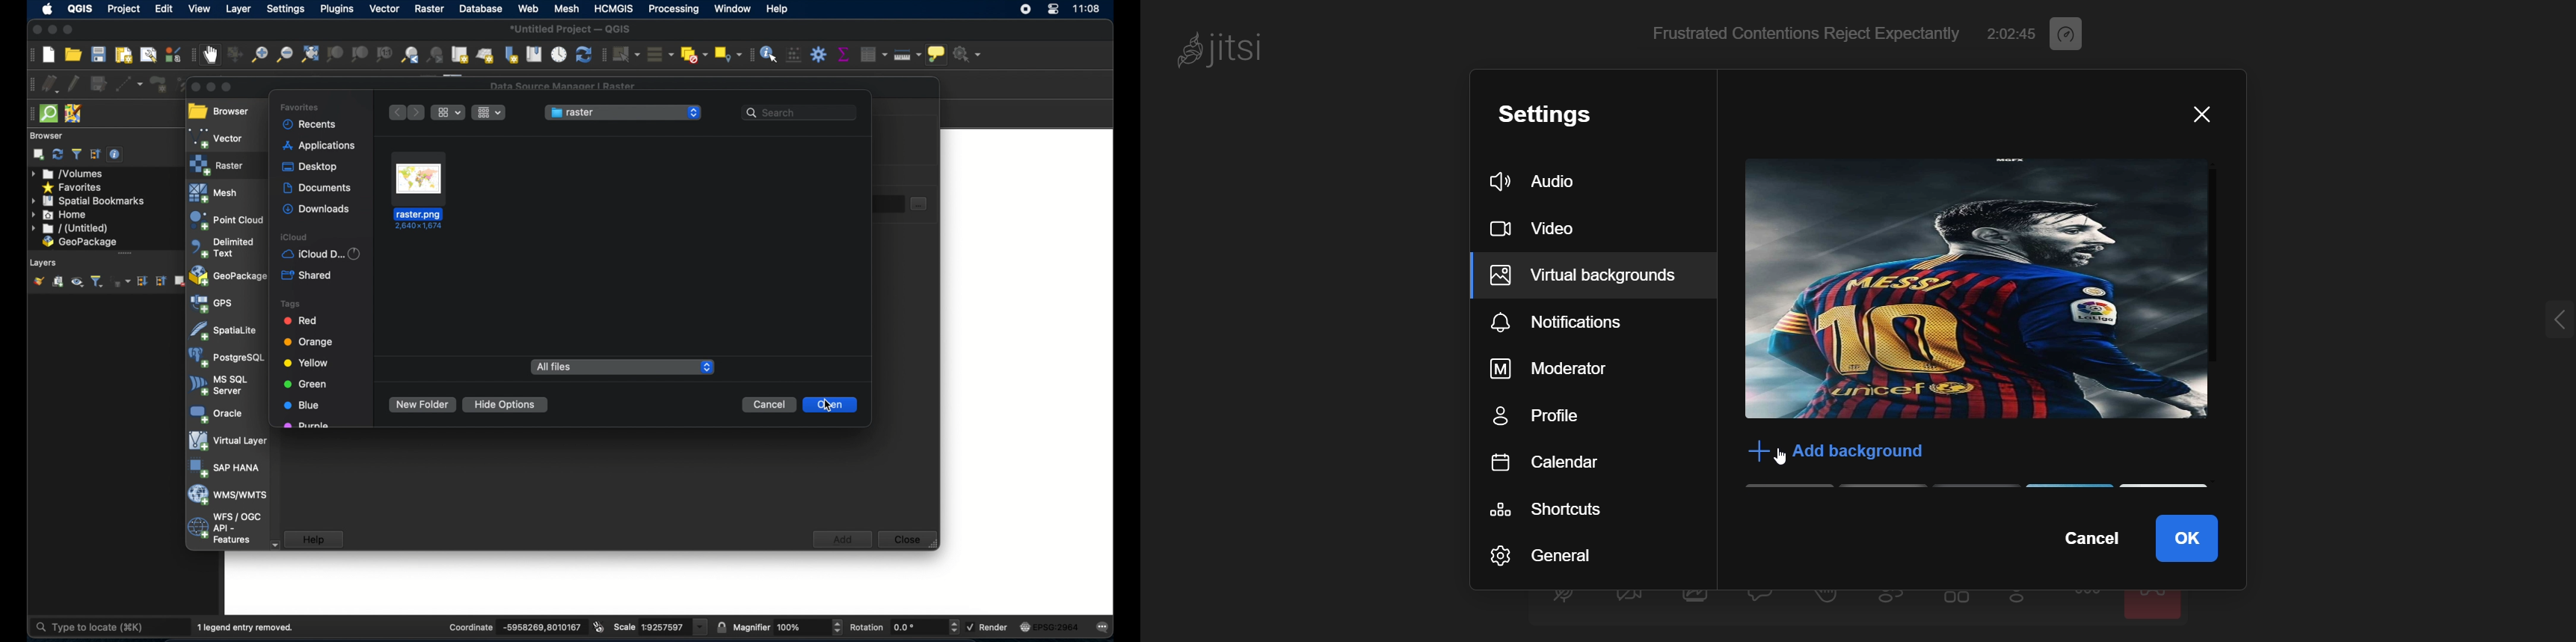 The height and width of the screenshot is (644, 2576). I want to click on lock scale, so click(721, 626).